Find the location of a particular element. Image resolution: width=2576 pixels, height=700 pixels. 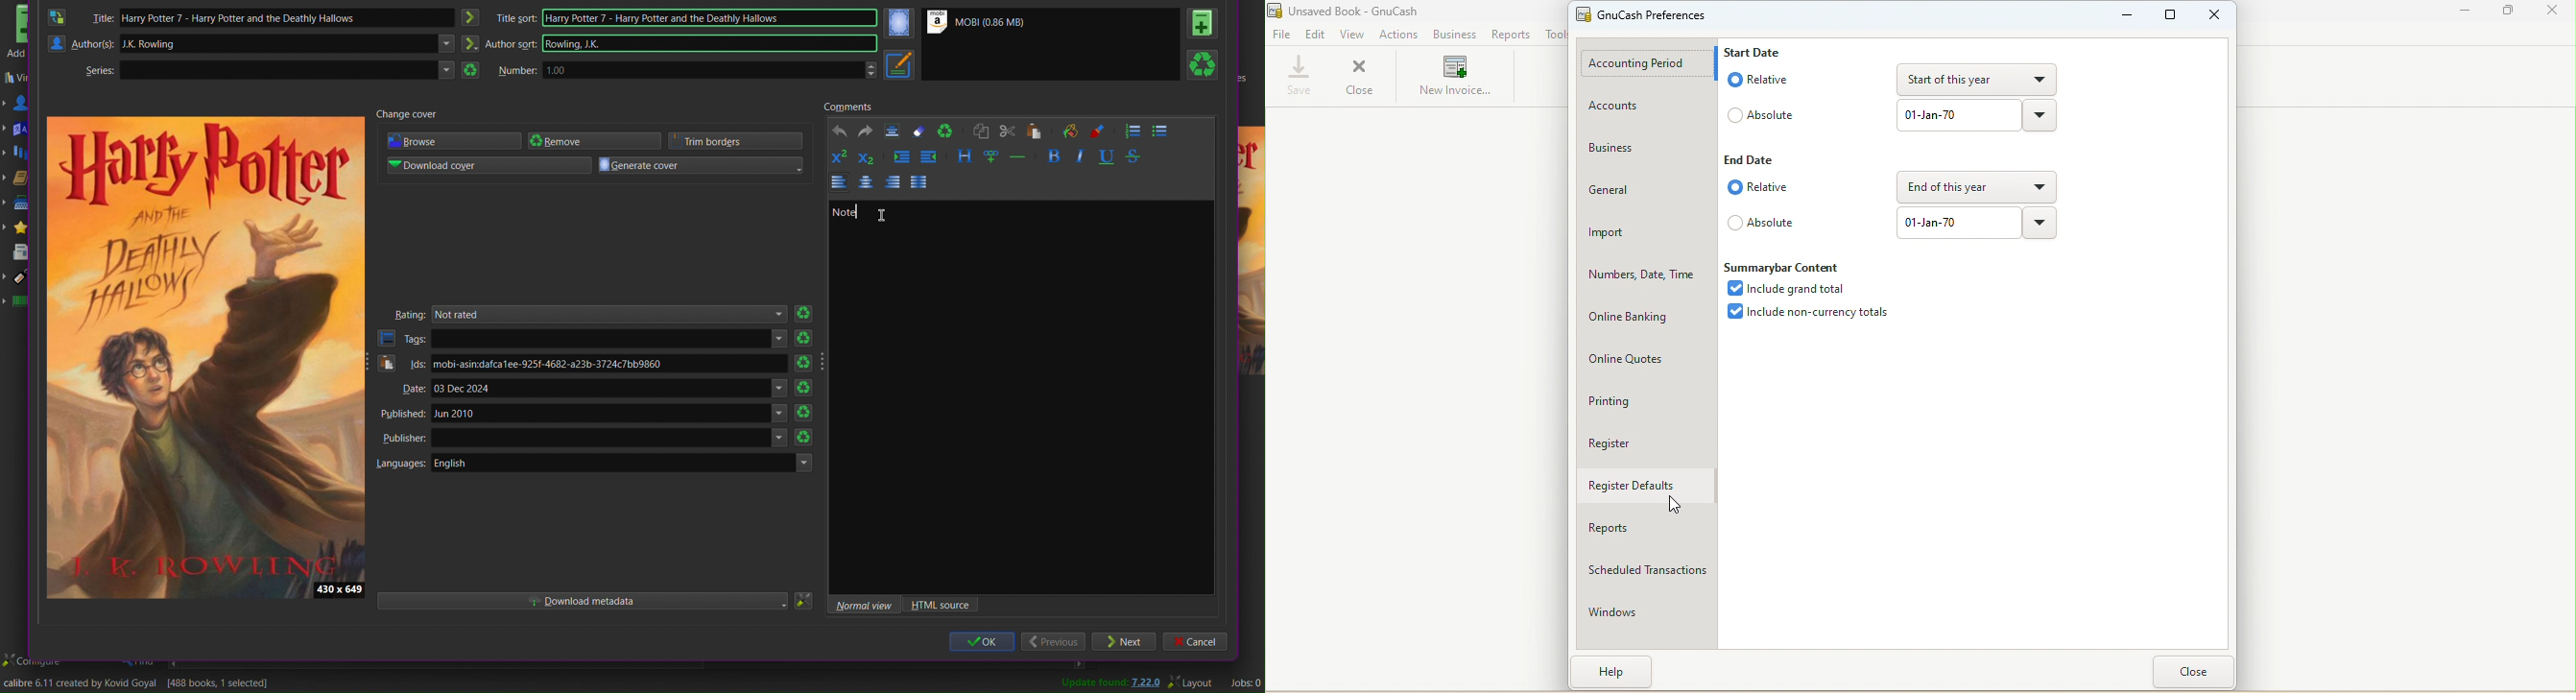

Maxmize is located at coordinates (2172, 17).